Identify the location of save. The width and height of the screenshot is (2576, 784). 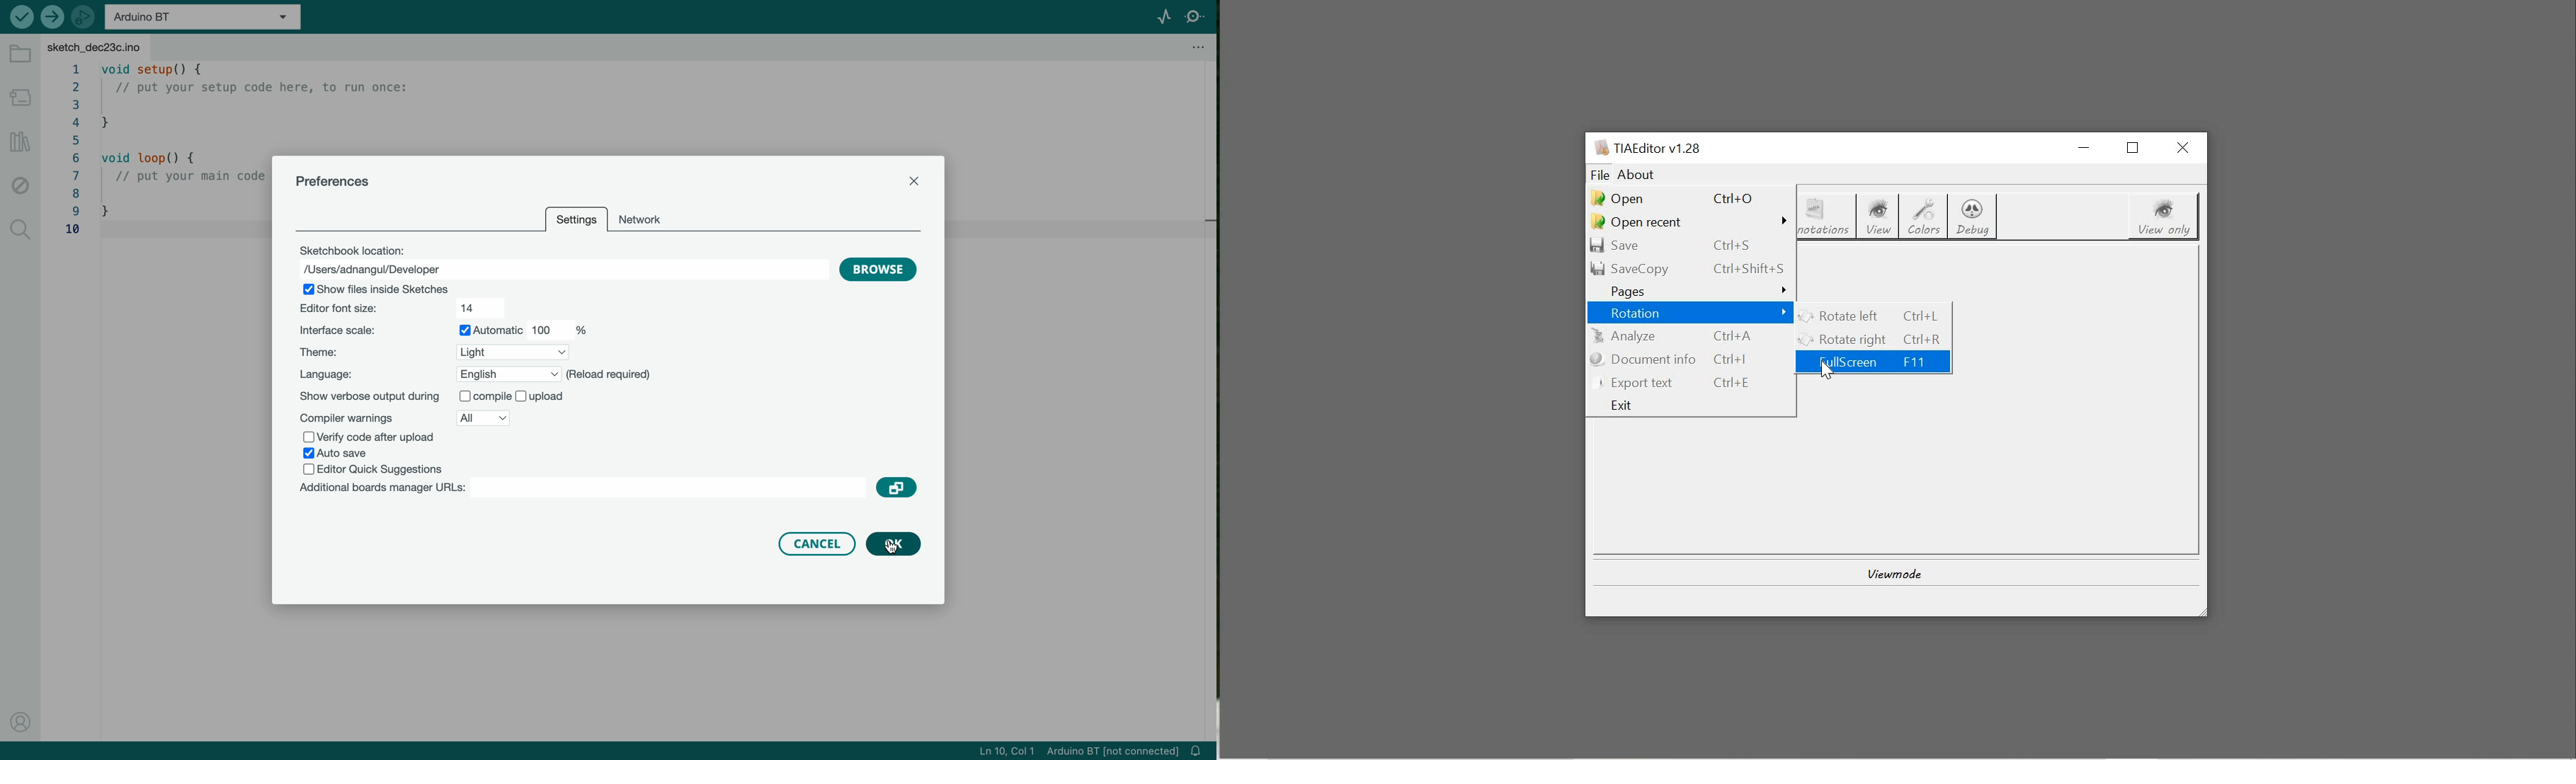
(1687, 248).